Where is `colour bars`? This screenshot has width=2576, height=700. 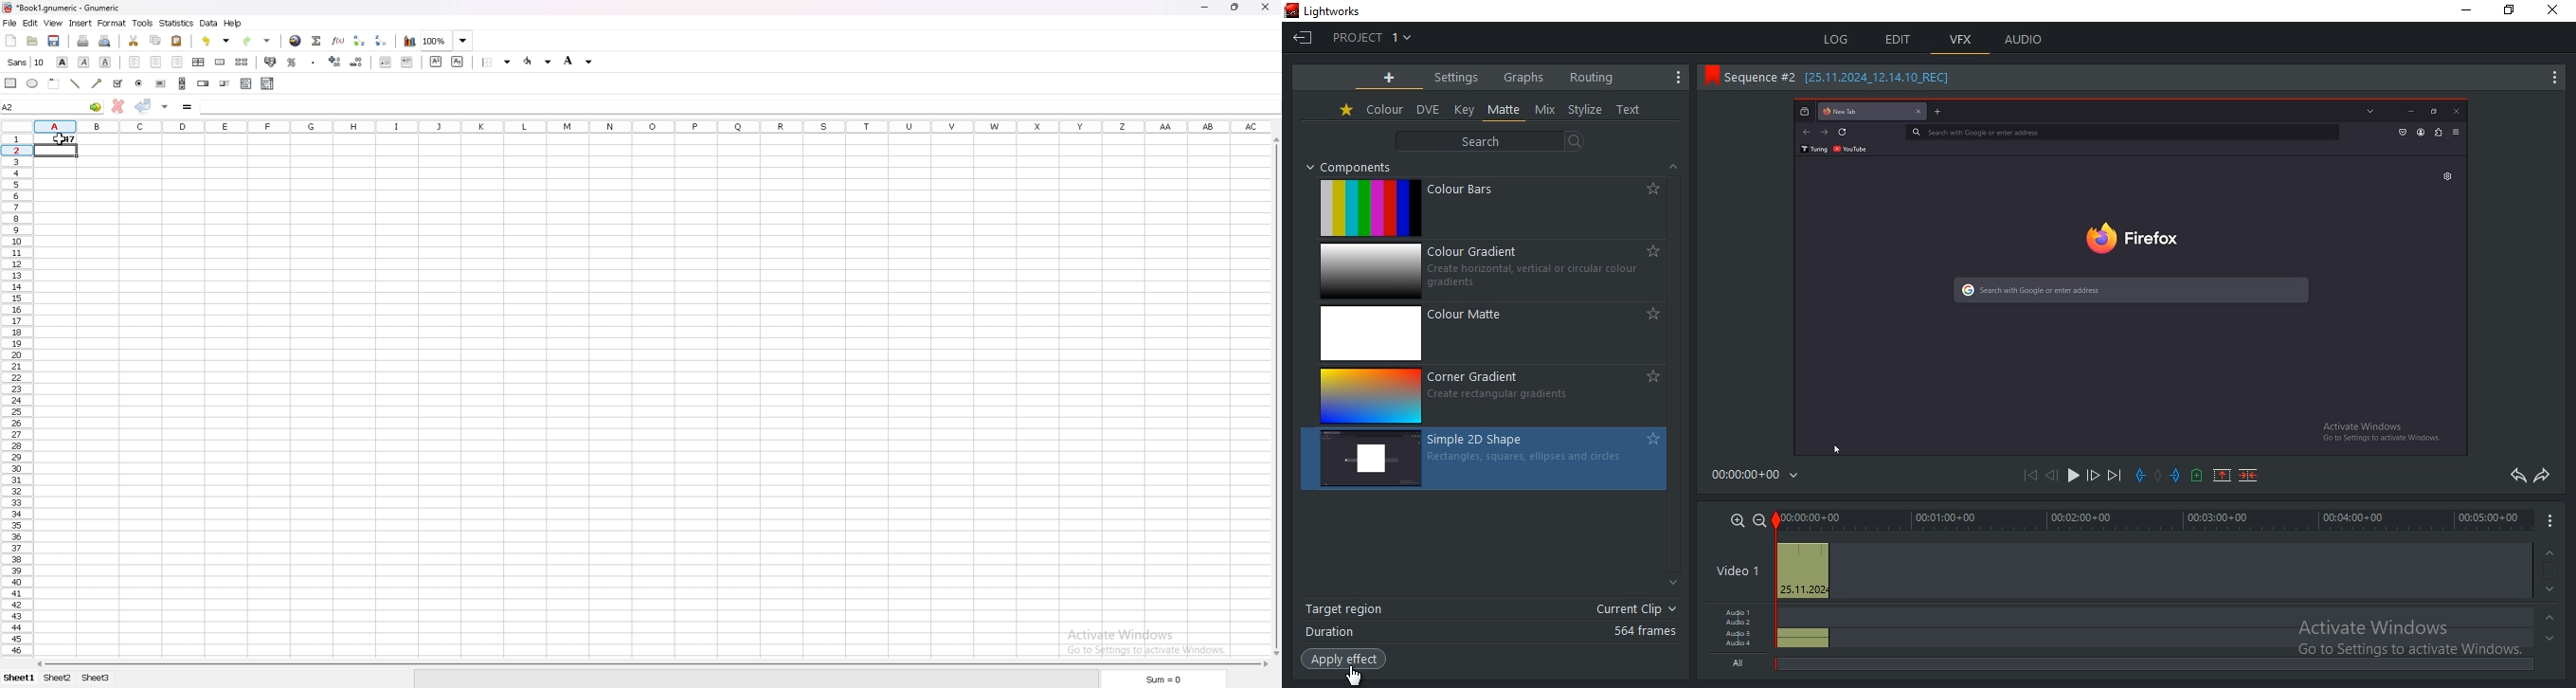
colour bars is located at coordinates (1489, 209).